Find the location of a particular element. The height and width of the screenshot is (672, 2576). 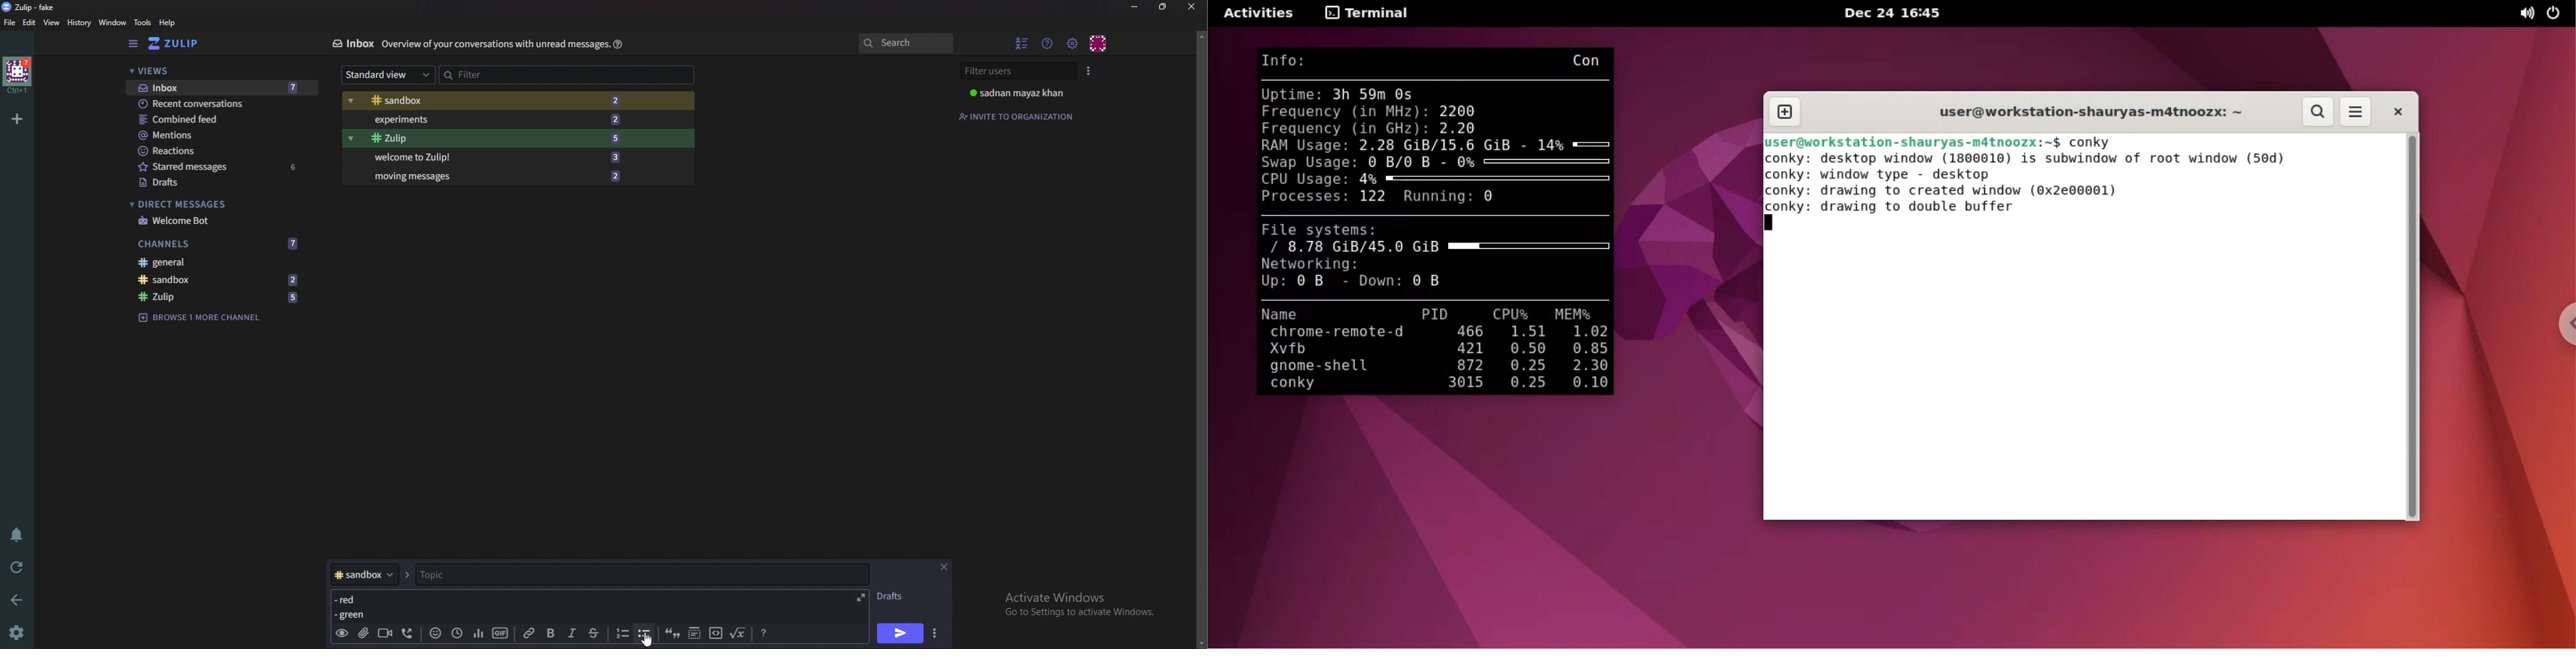

Message is located at coordinates (353, 606).